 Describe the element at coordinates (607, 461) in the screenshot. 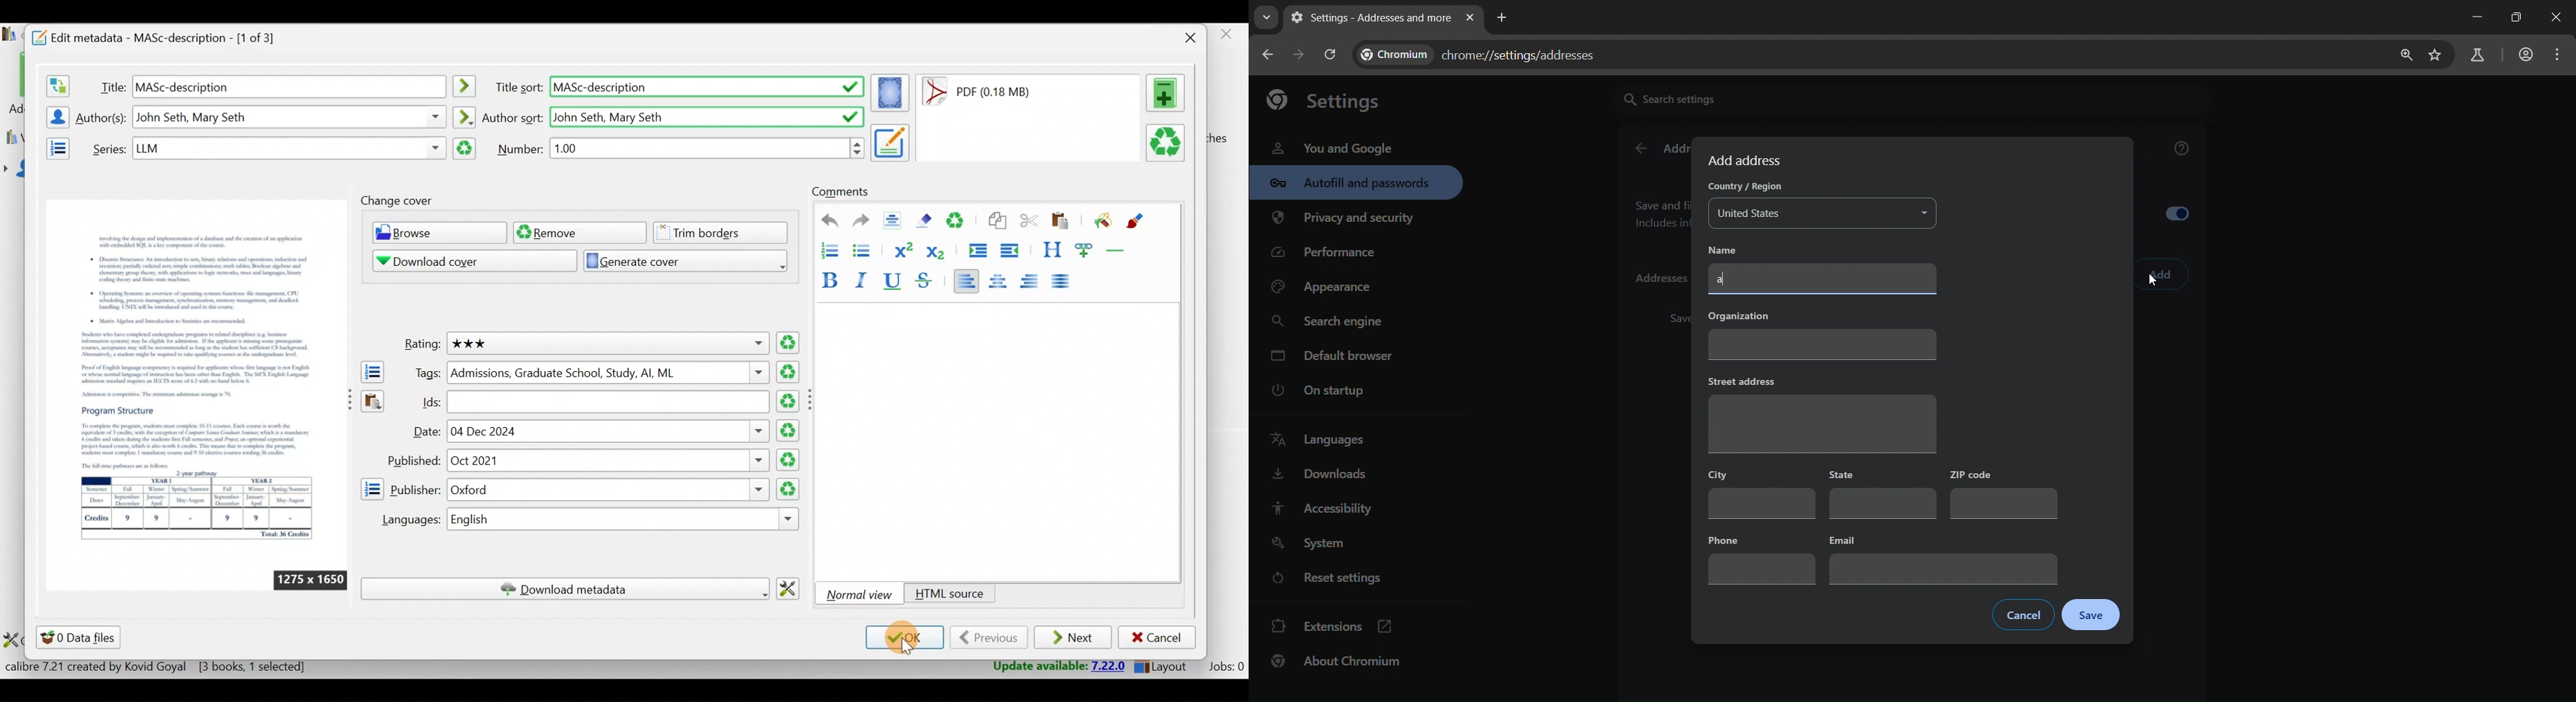

I see `` at that location.